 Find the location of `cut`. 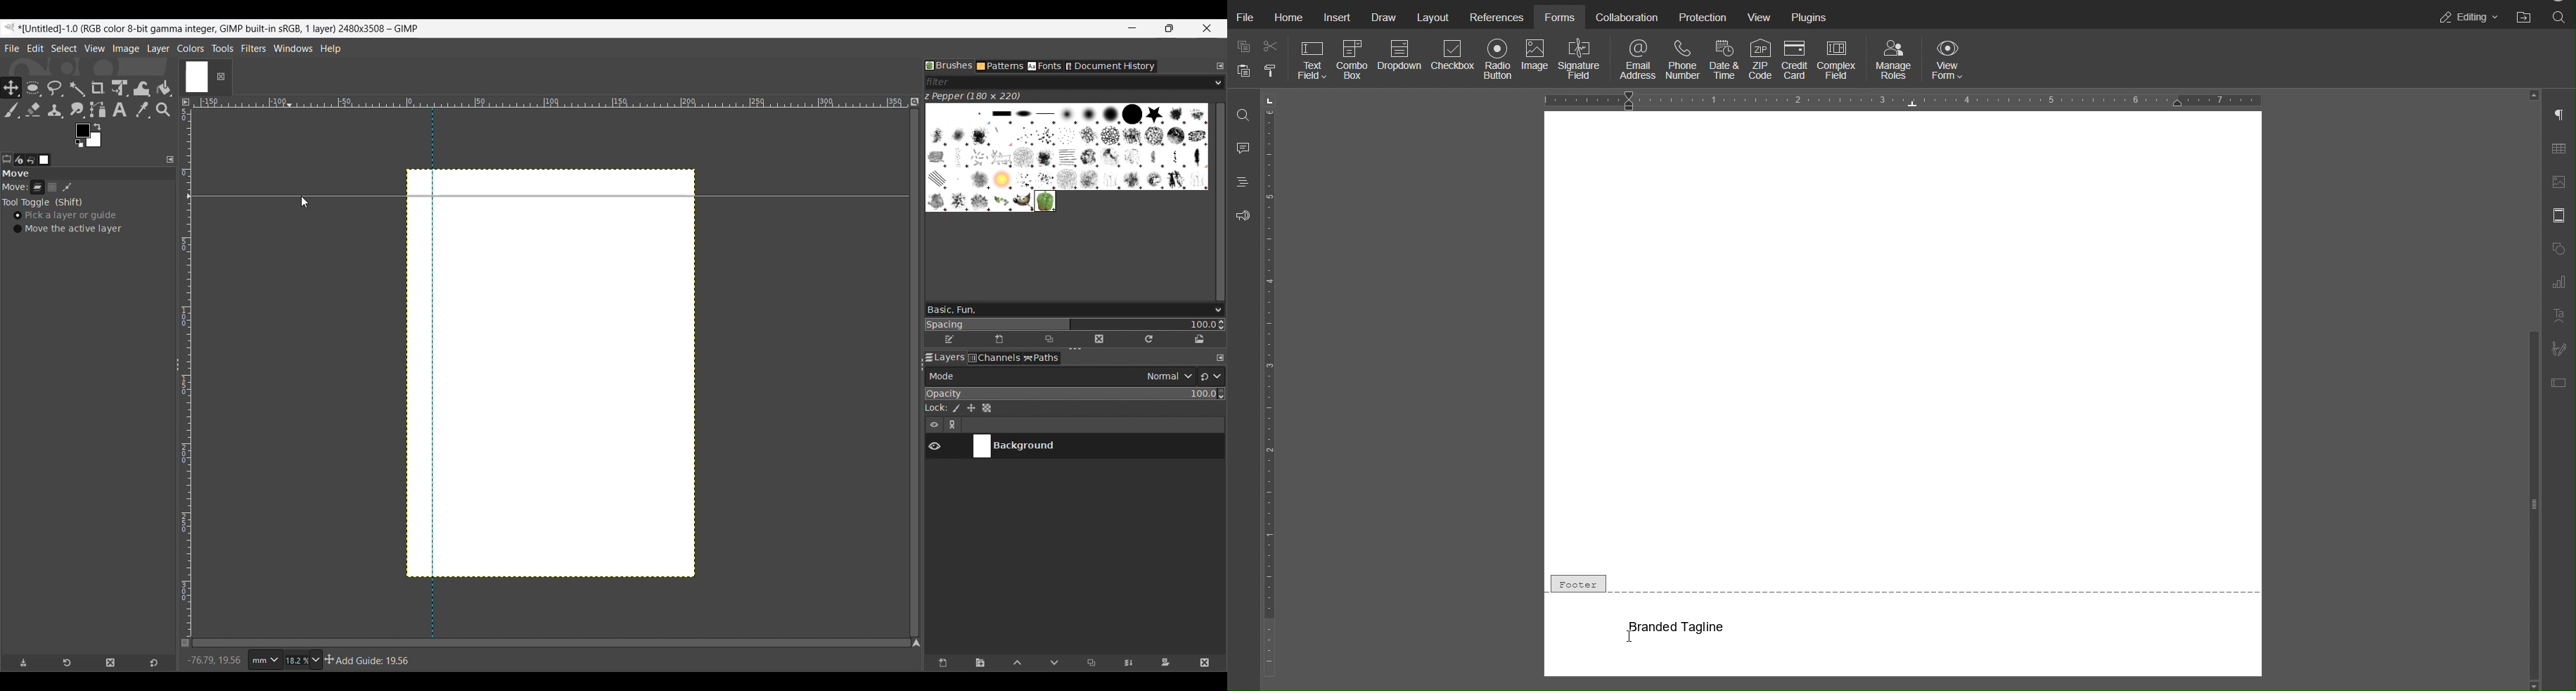

cut is located at coordinates (1271, 49).